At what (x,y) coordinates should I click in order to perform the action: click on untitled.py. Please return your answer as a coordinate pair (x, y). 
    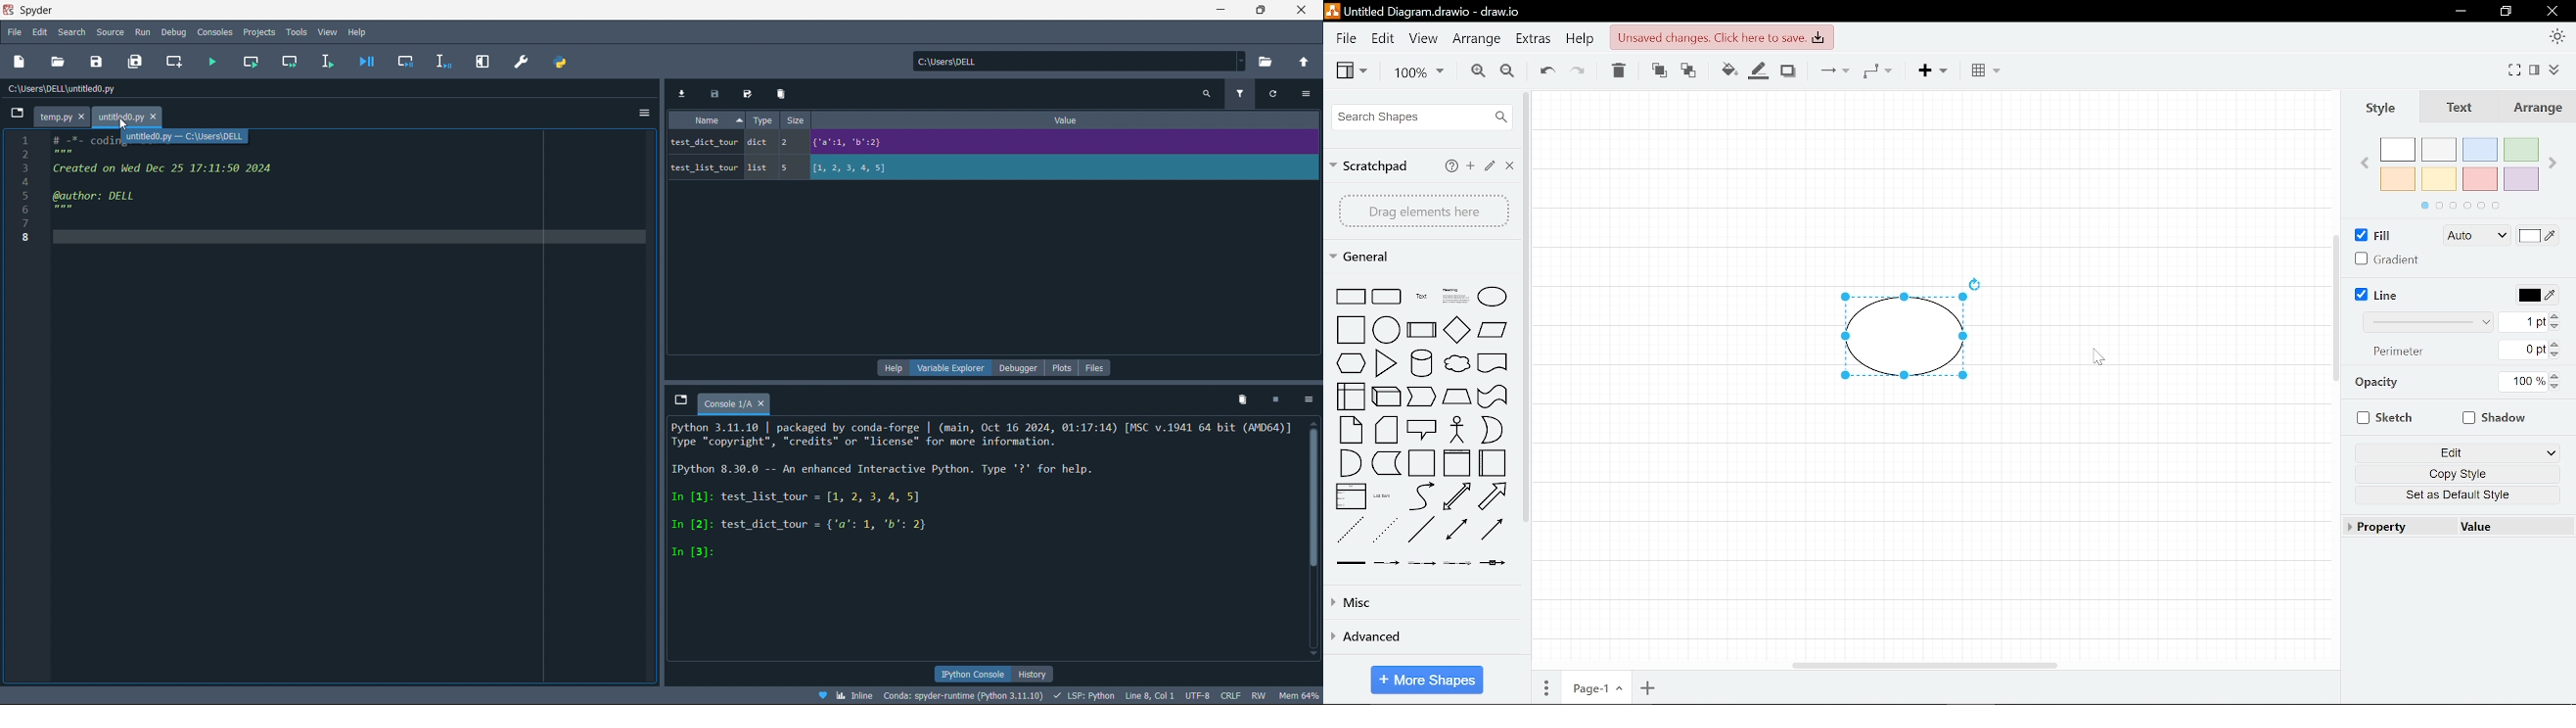
    Looking at the image, I should click on (133, 117).